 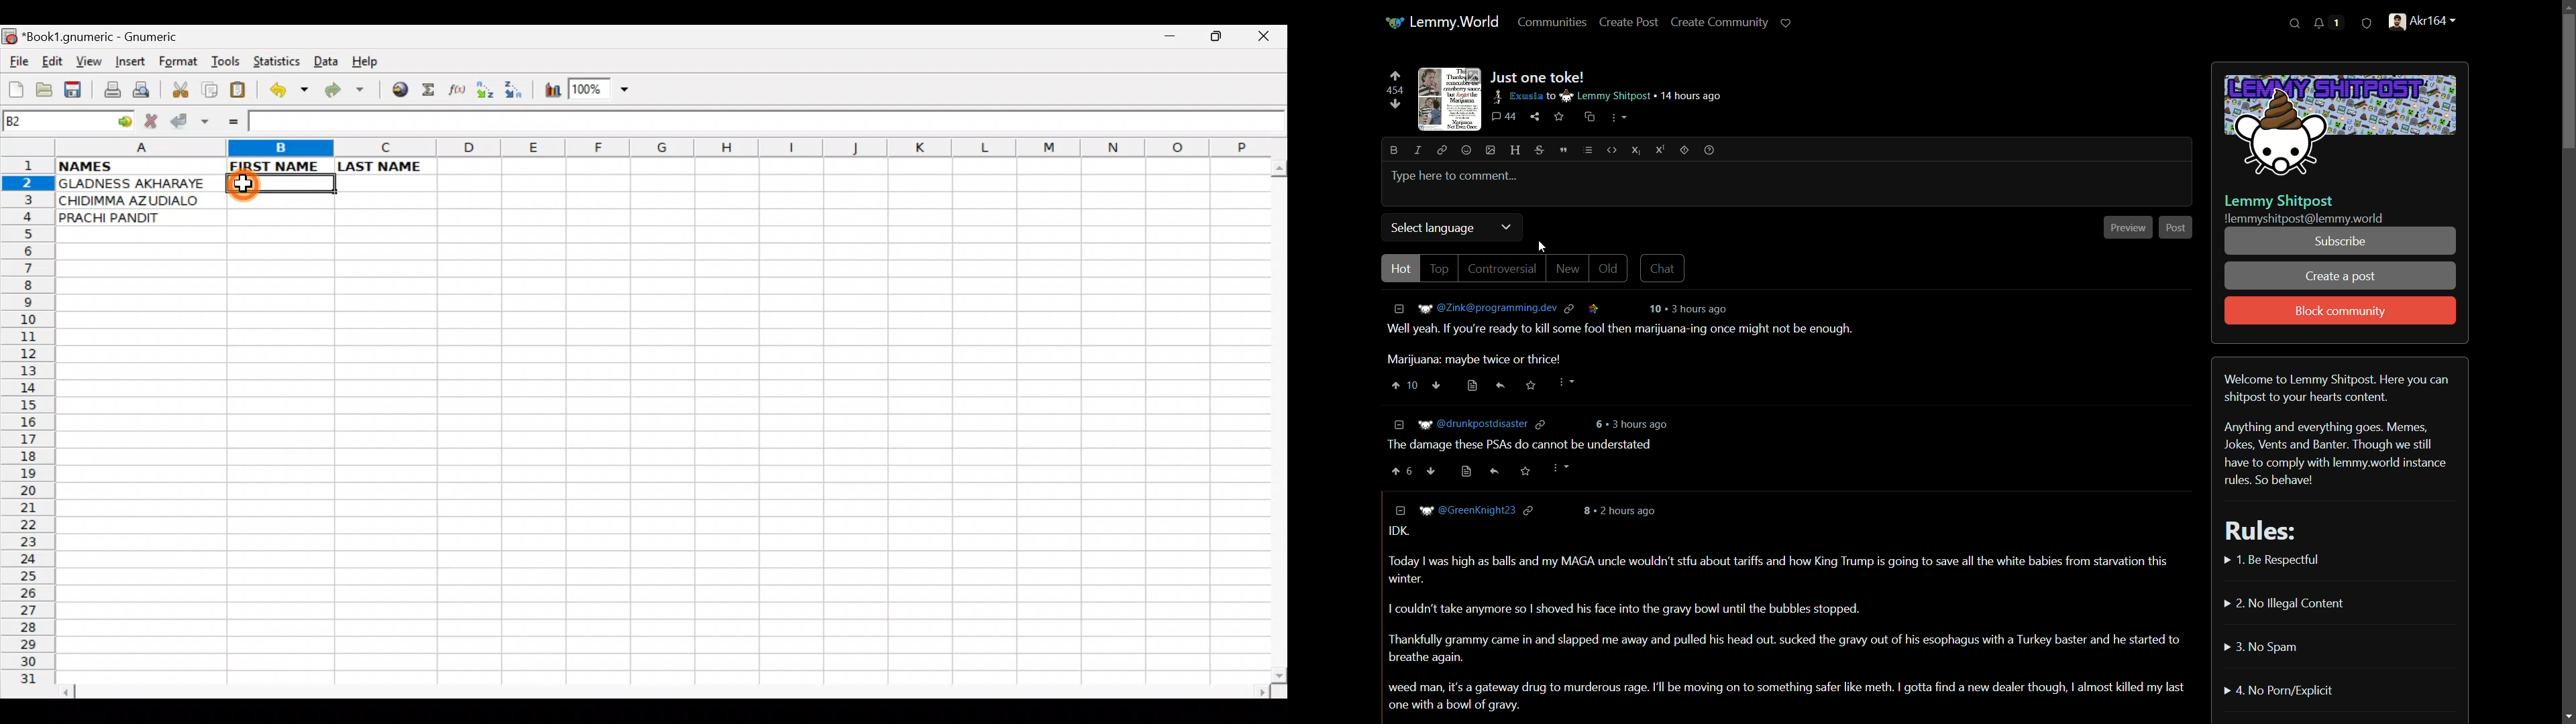 What do you see at coordinates (2328, 23) in the screenshot?
I see `Notifications` at bounding box center [2328, 23].